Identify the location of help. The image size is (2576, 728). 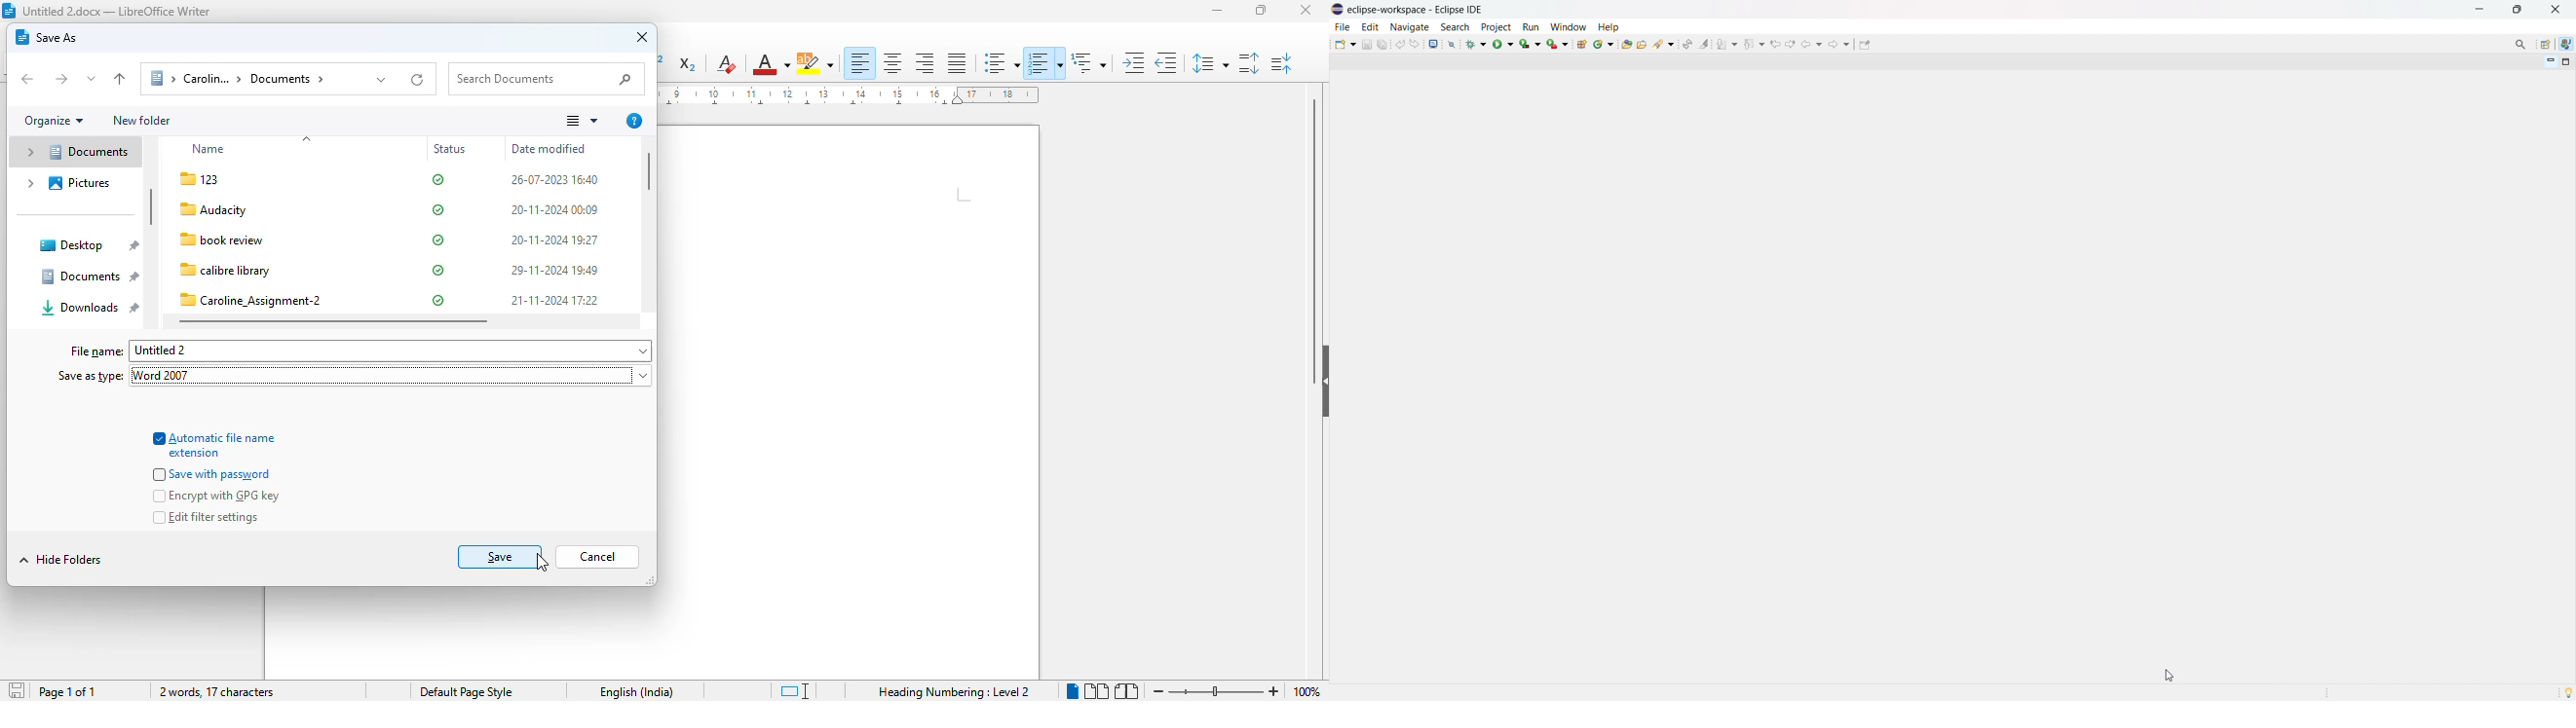
(1608, 26).